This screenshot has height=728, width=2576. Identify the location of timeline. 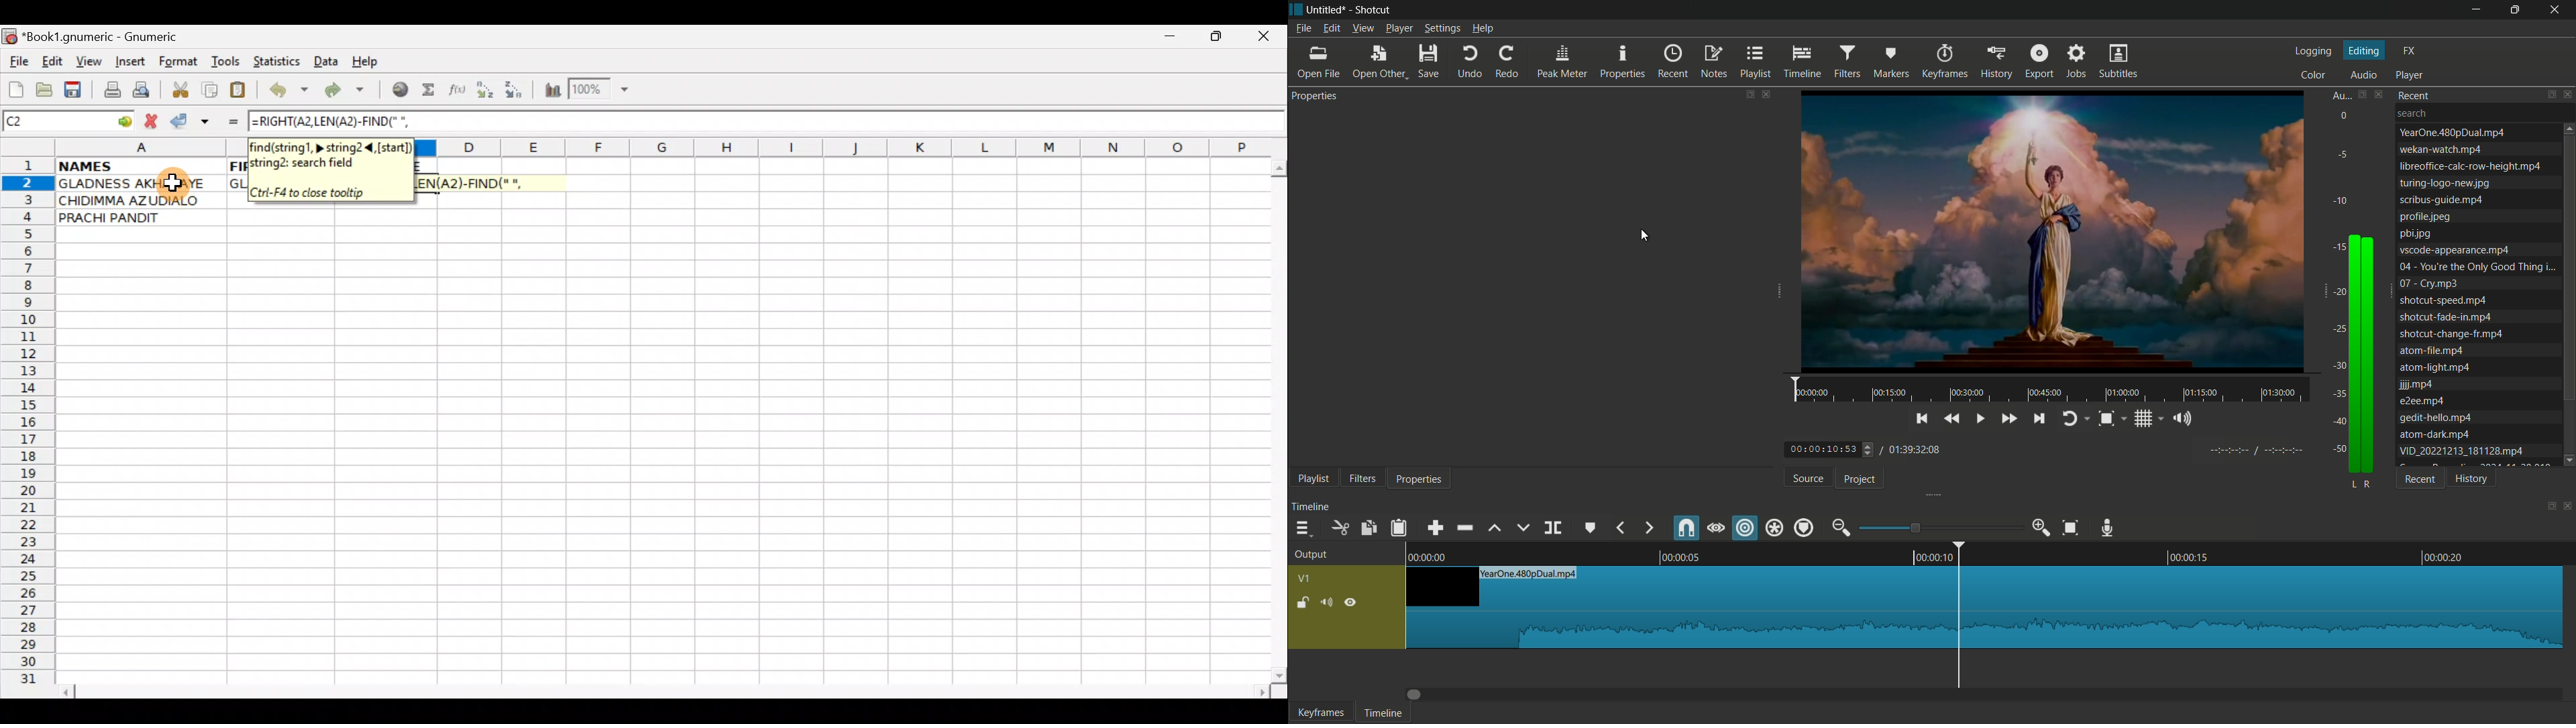
(1803, 62).